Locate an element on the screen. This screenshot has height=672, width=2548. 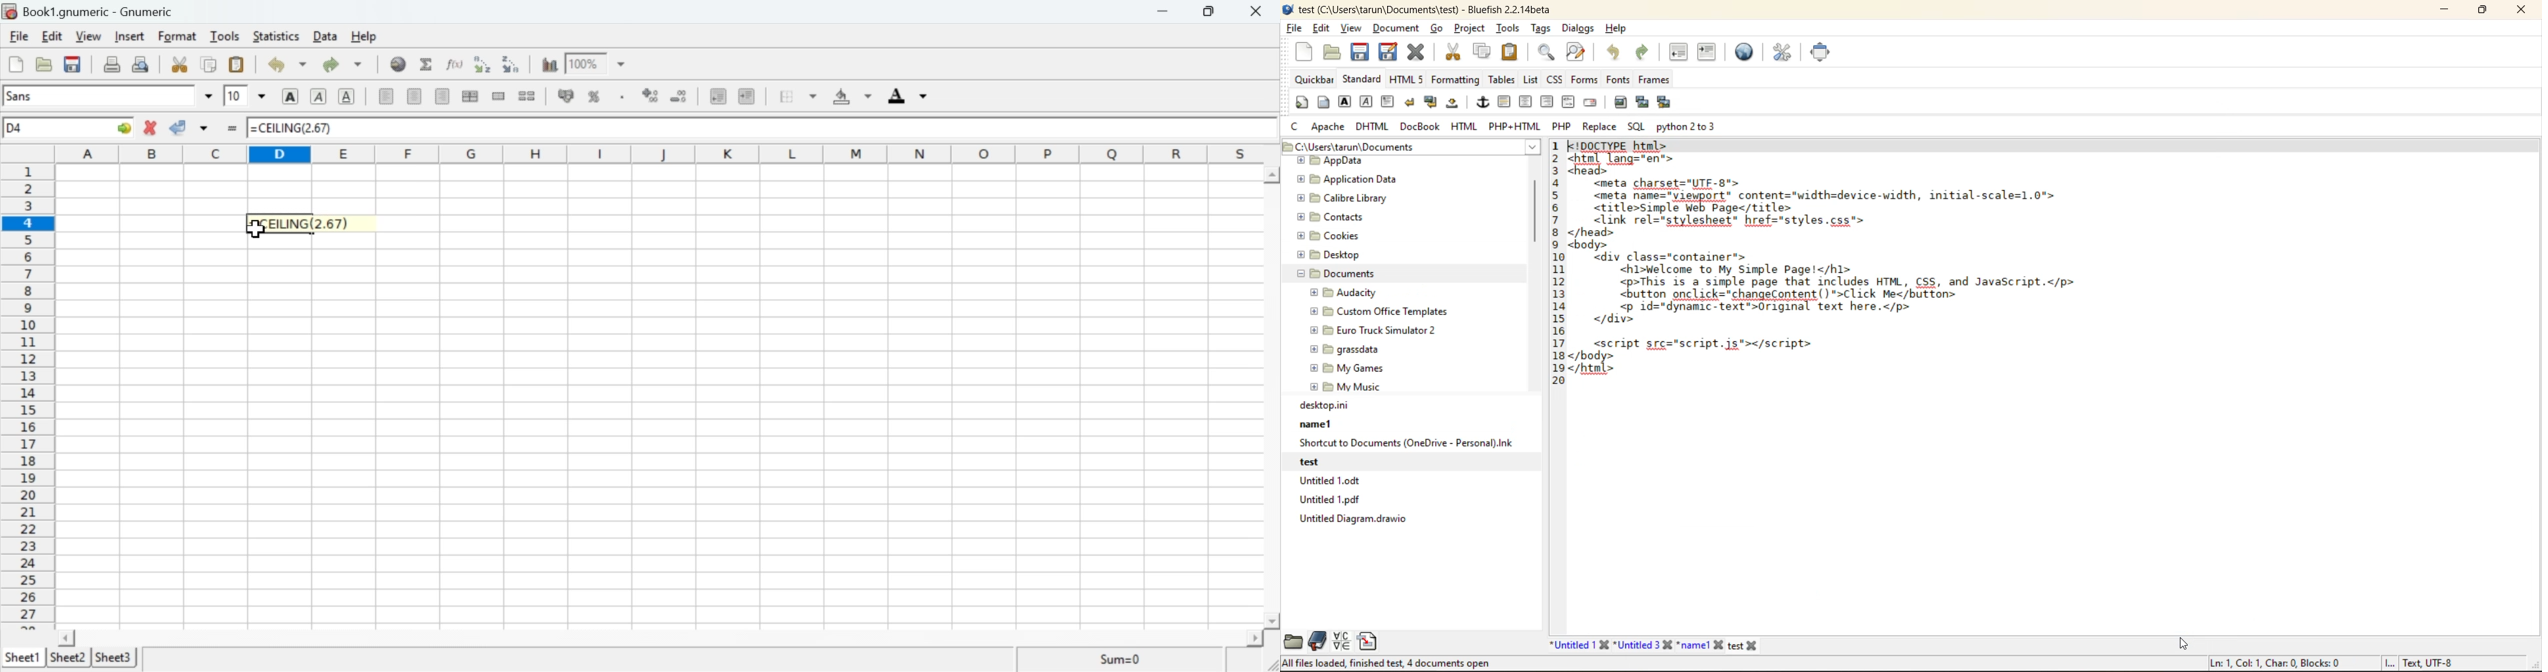
dialogs is located at coordinates (1576, 30).